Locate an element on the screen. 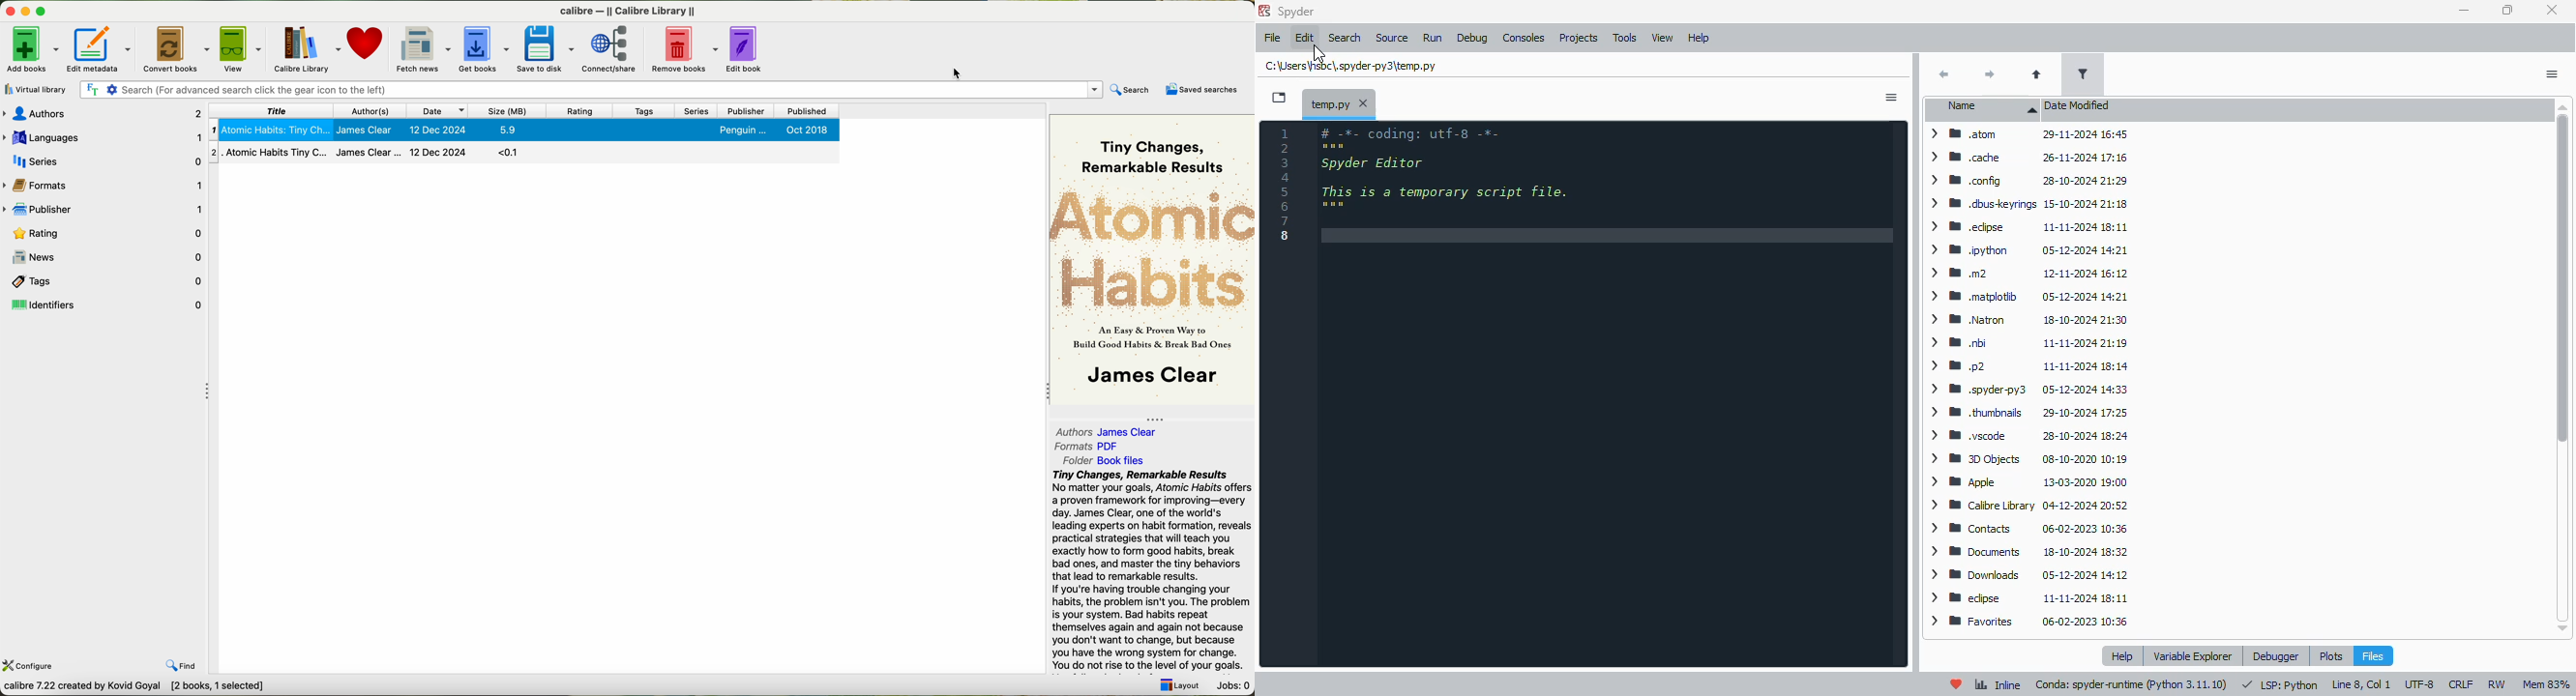  convert books is located at coordinates (174, 50).